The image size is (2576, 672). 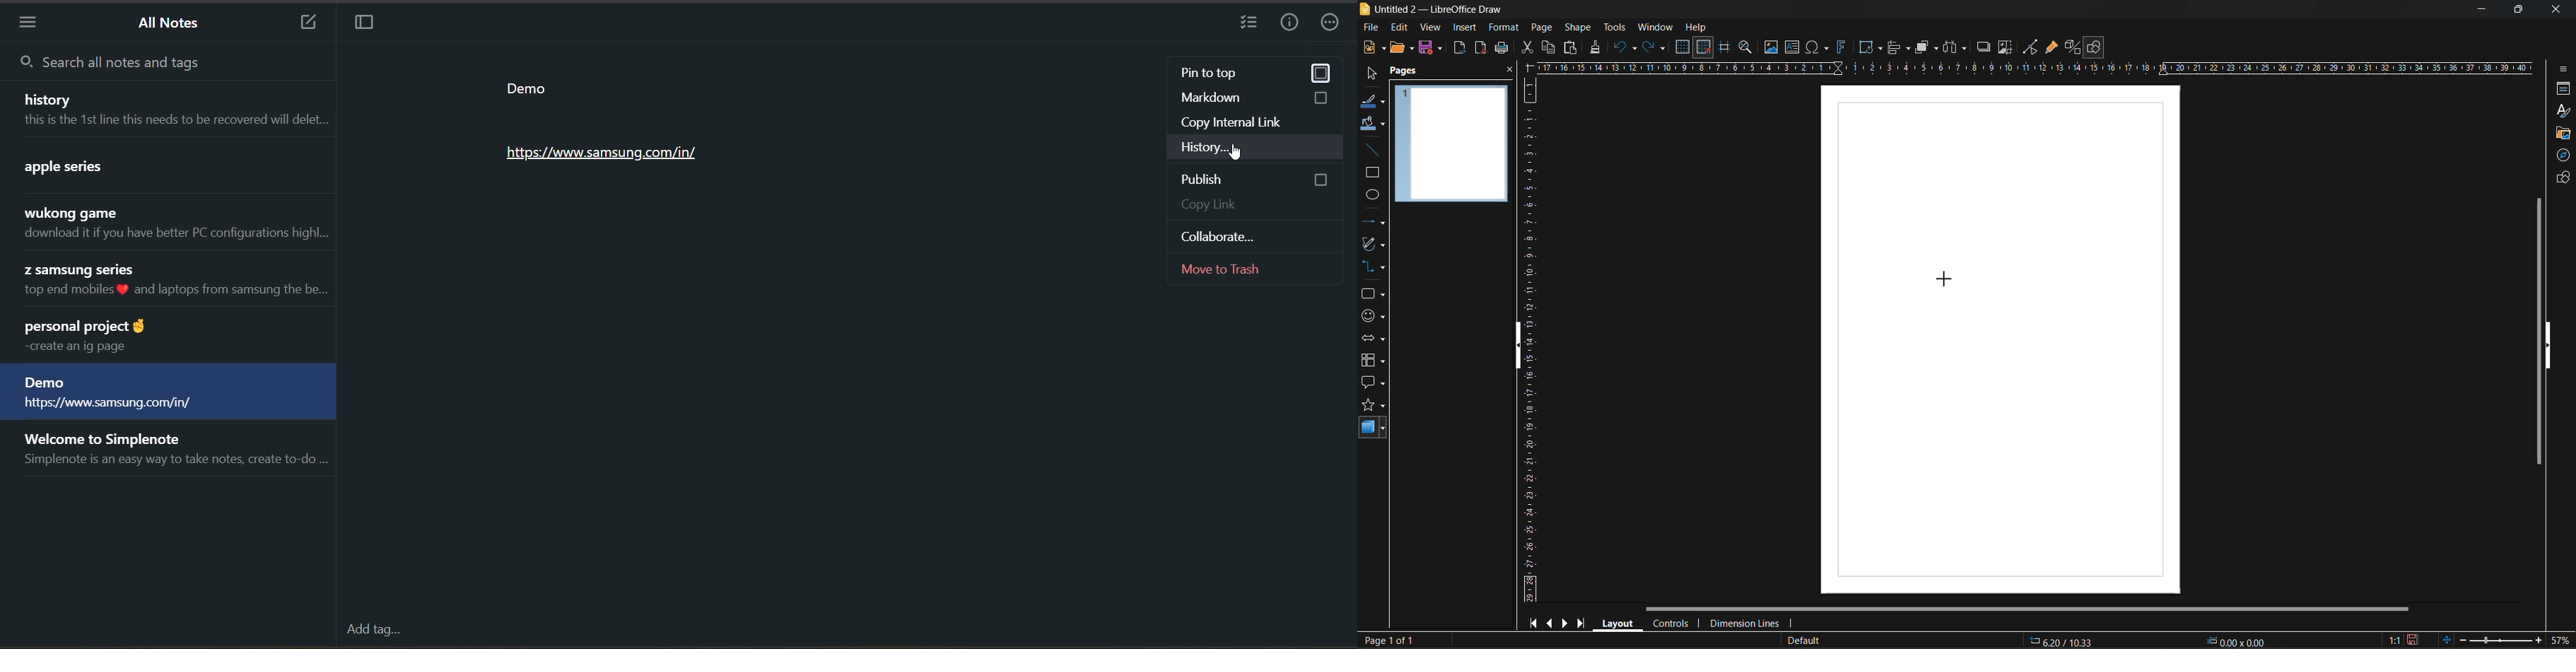 What do you see at coordinates (1373, 222) in the screenshot?
I see `lines and arrows` at bounding box center [1373, 222].